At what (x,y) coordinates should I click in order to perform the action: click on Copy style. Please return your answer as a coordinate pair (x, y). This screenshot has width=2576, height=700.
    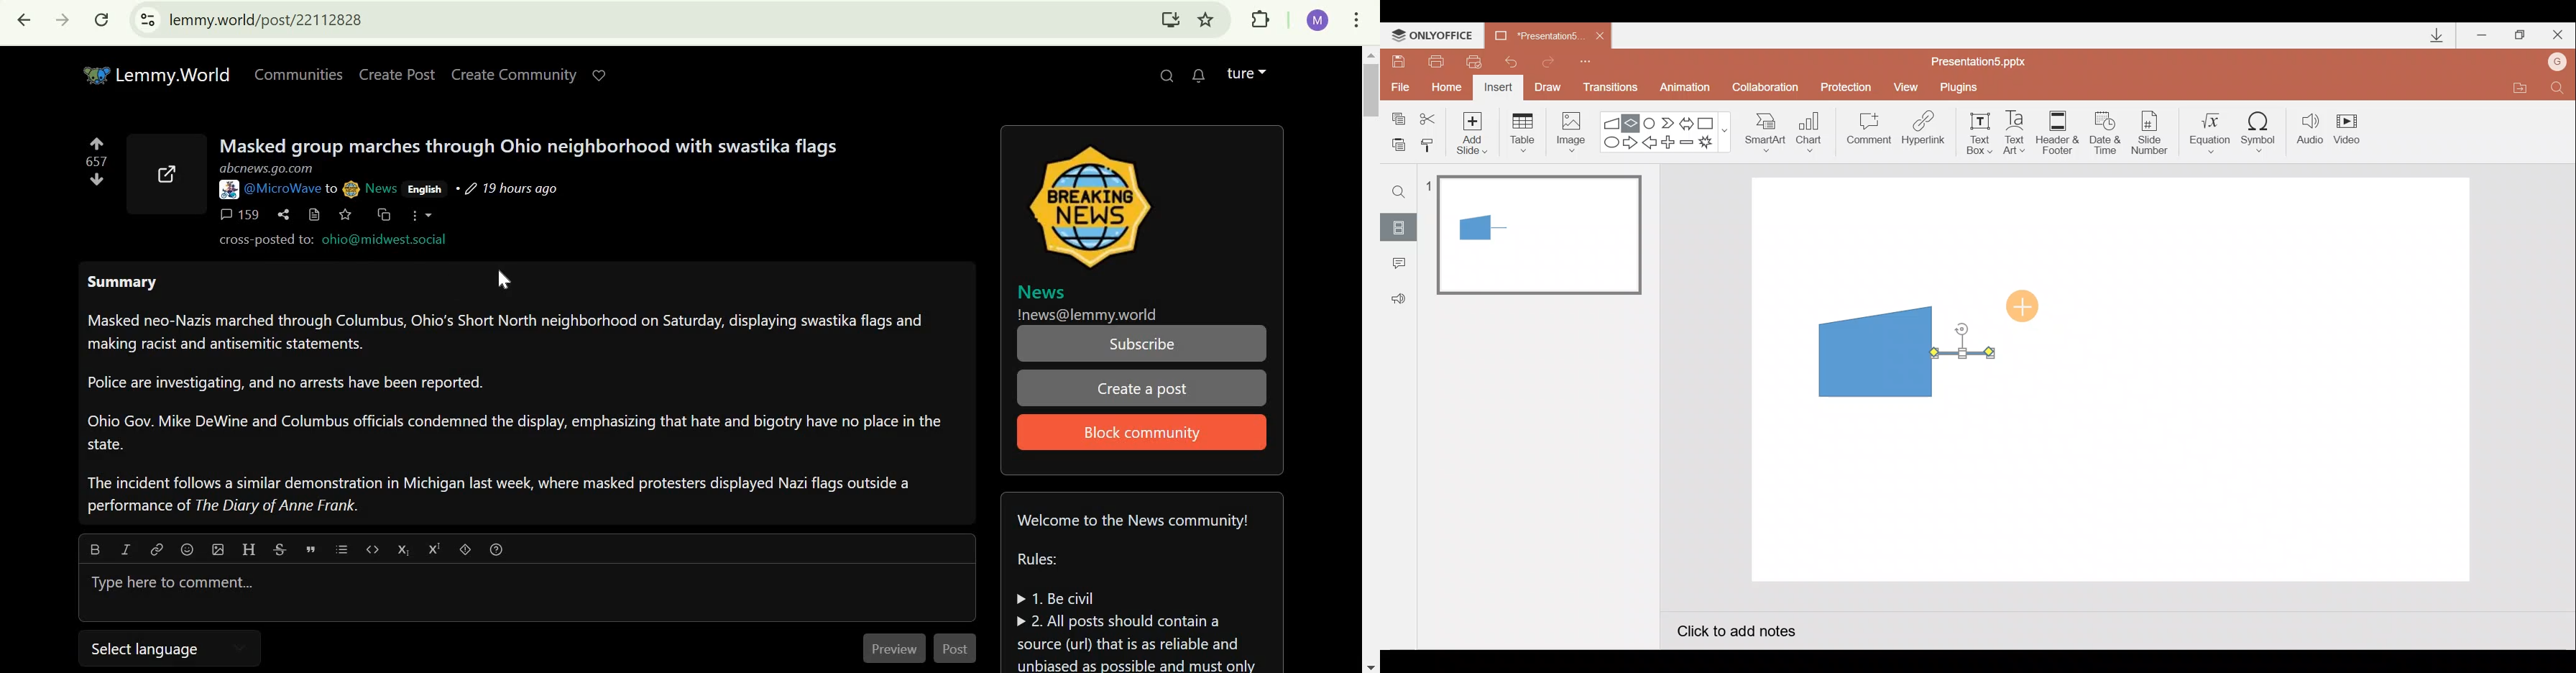
    Looking at the image, I should click on (1429, 143).